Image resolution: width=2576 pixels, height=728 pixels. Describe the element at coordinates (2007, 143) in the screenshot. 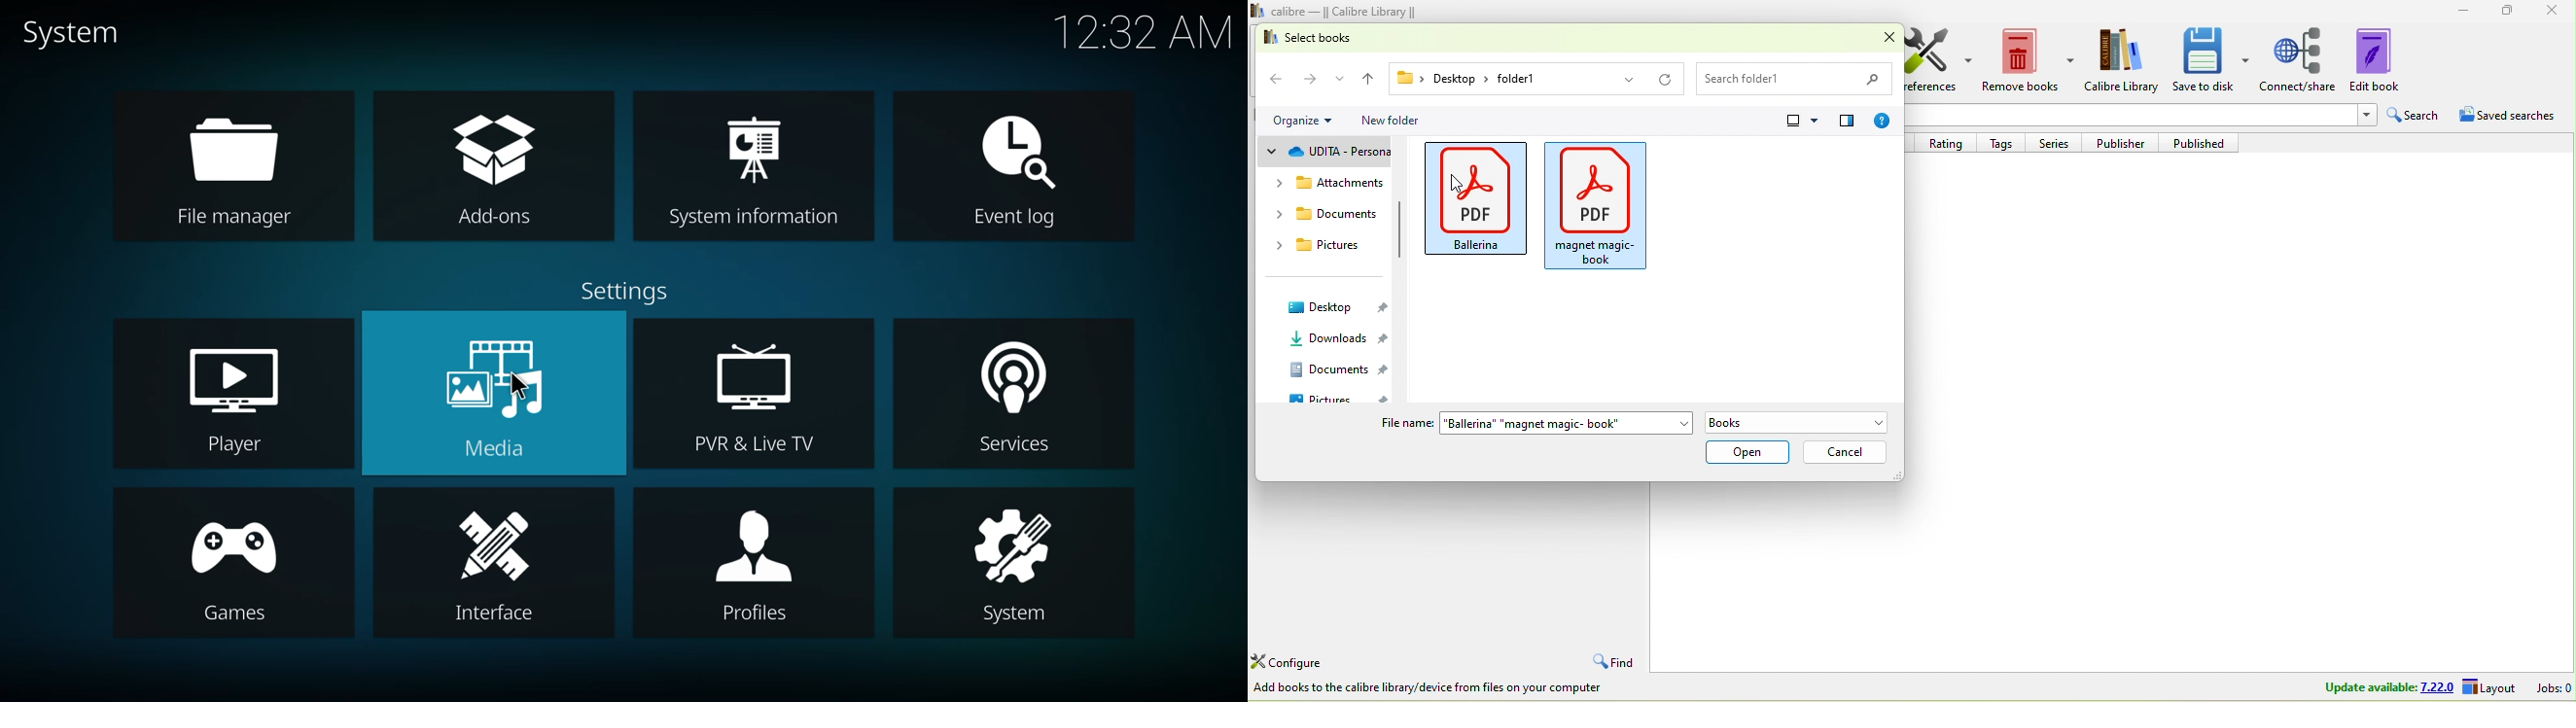

I see `tags` at that location.